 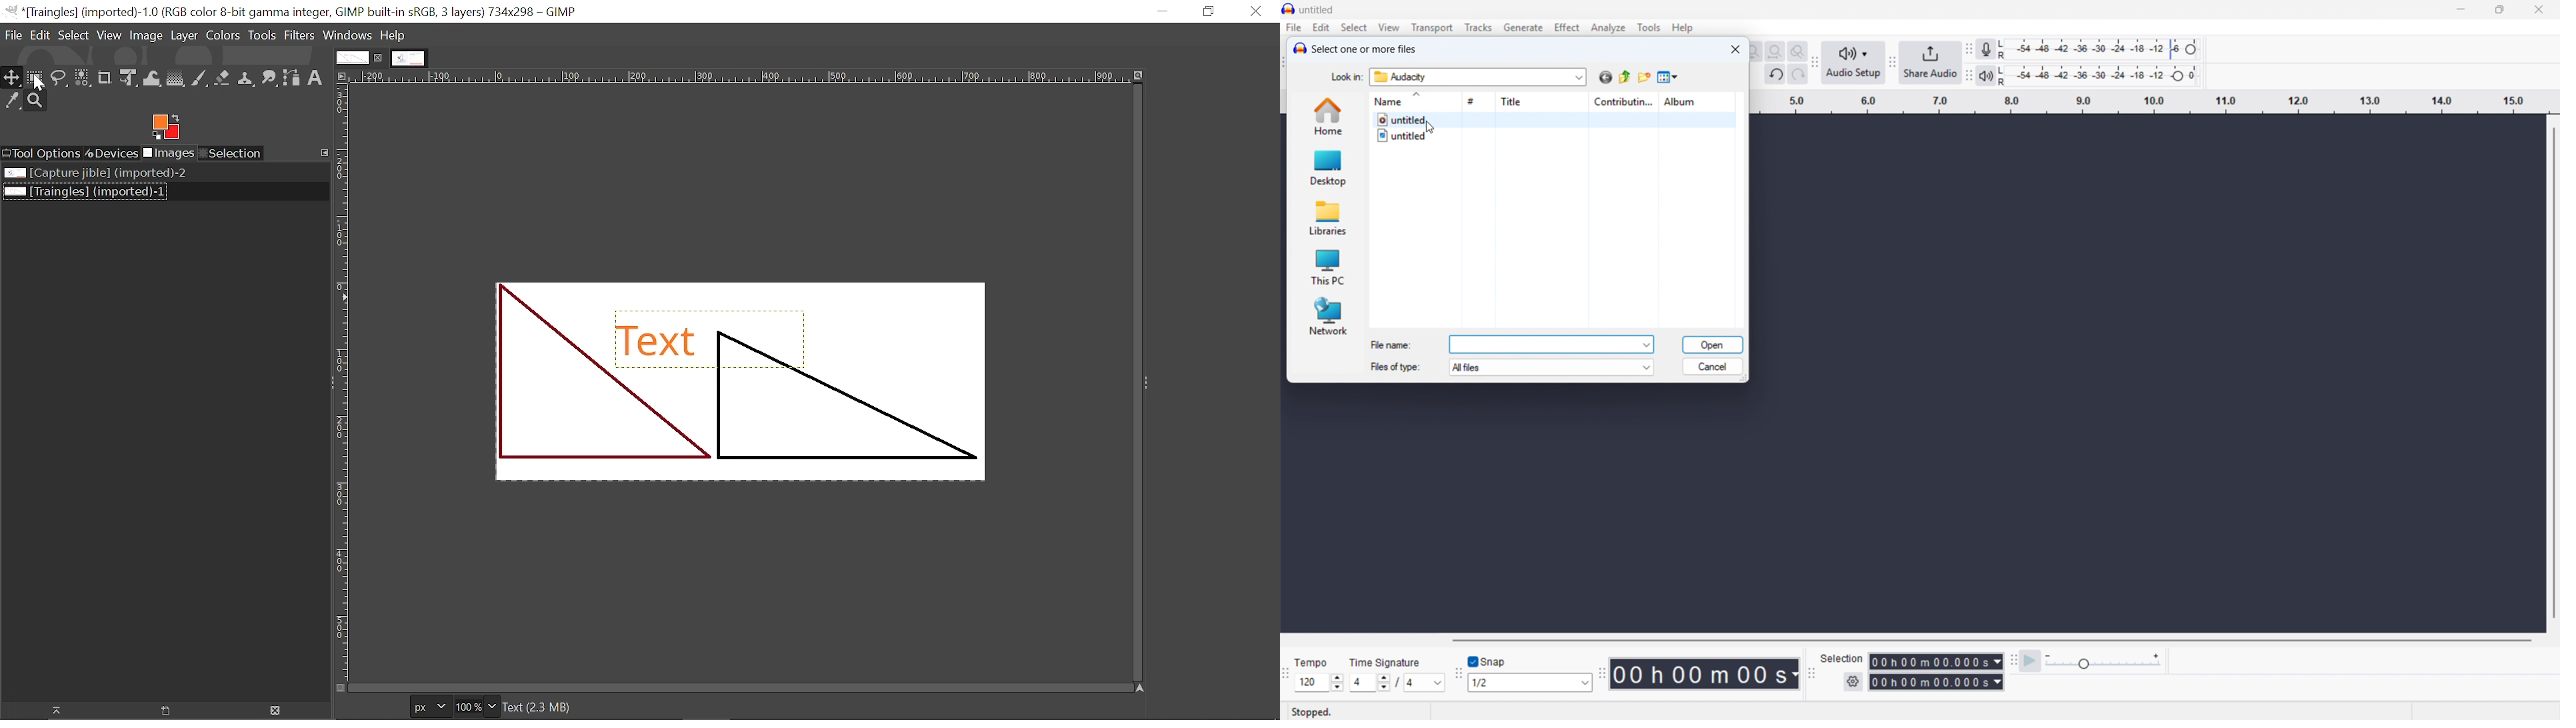 I want to click on Colors, so click(x=223, y=36).